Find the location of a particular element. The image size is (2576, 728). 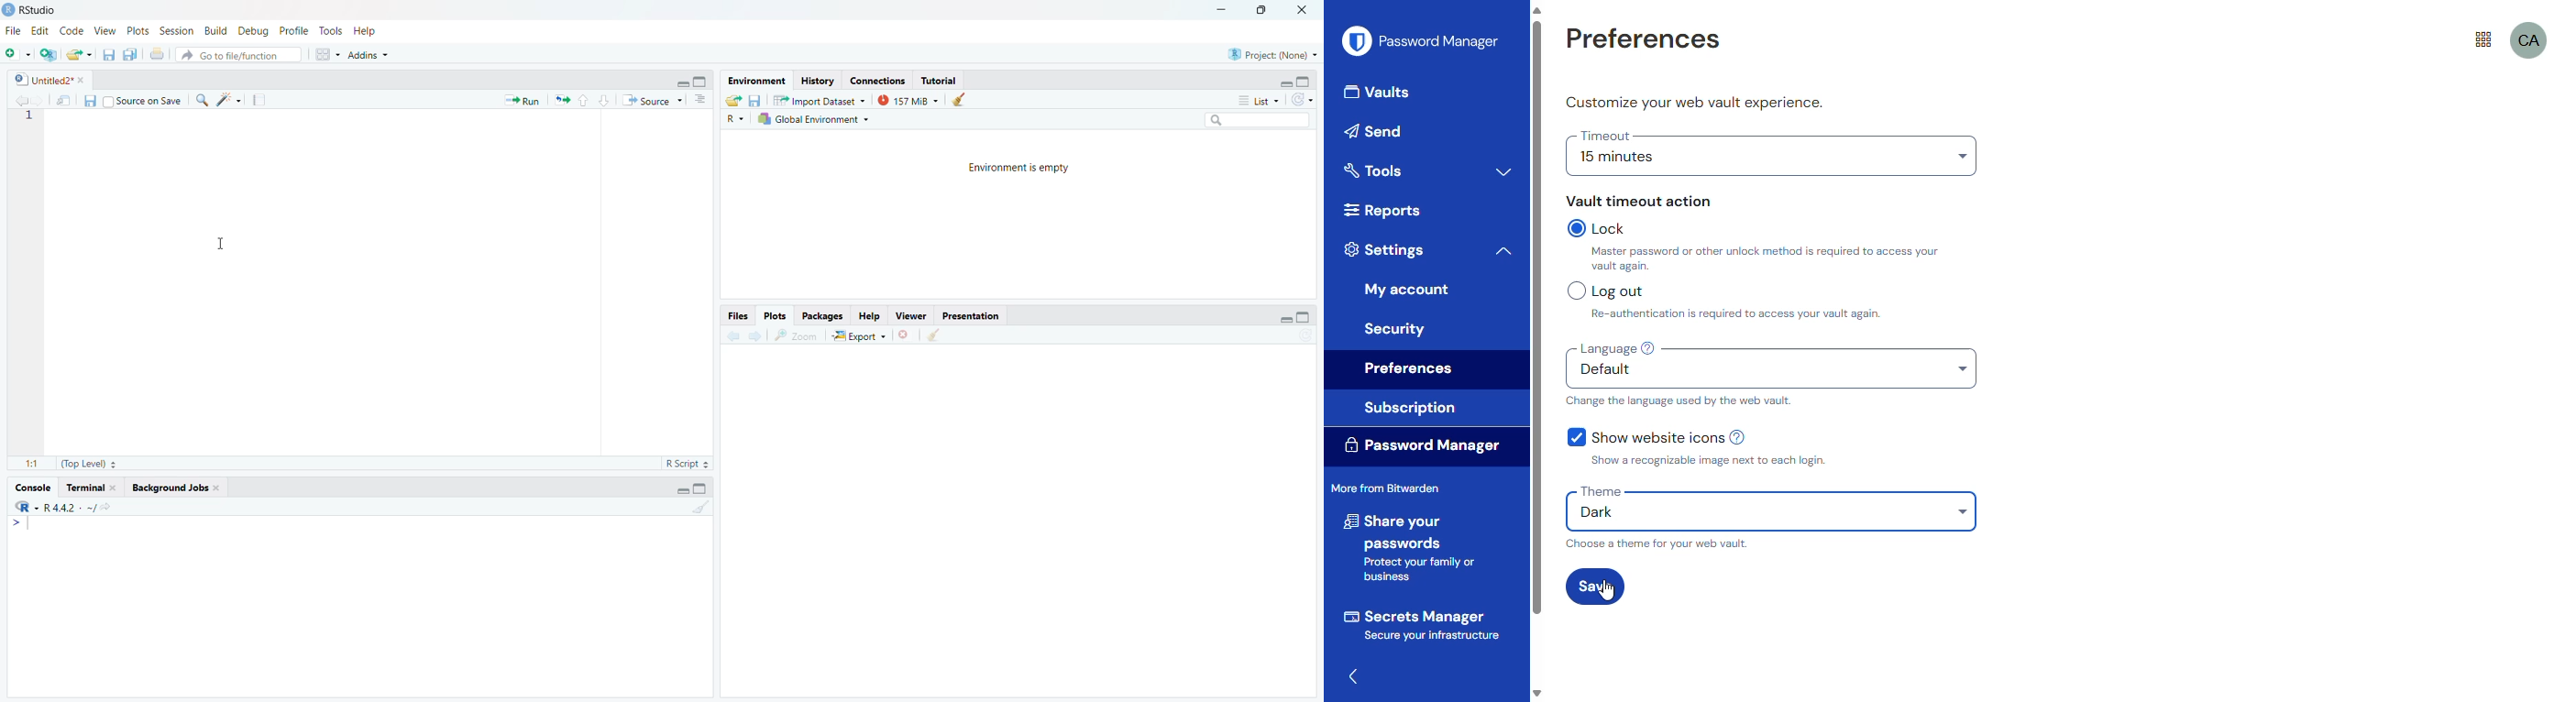

minimize is located at coordinates (683, 83).